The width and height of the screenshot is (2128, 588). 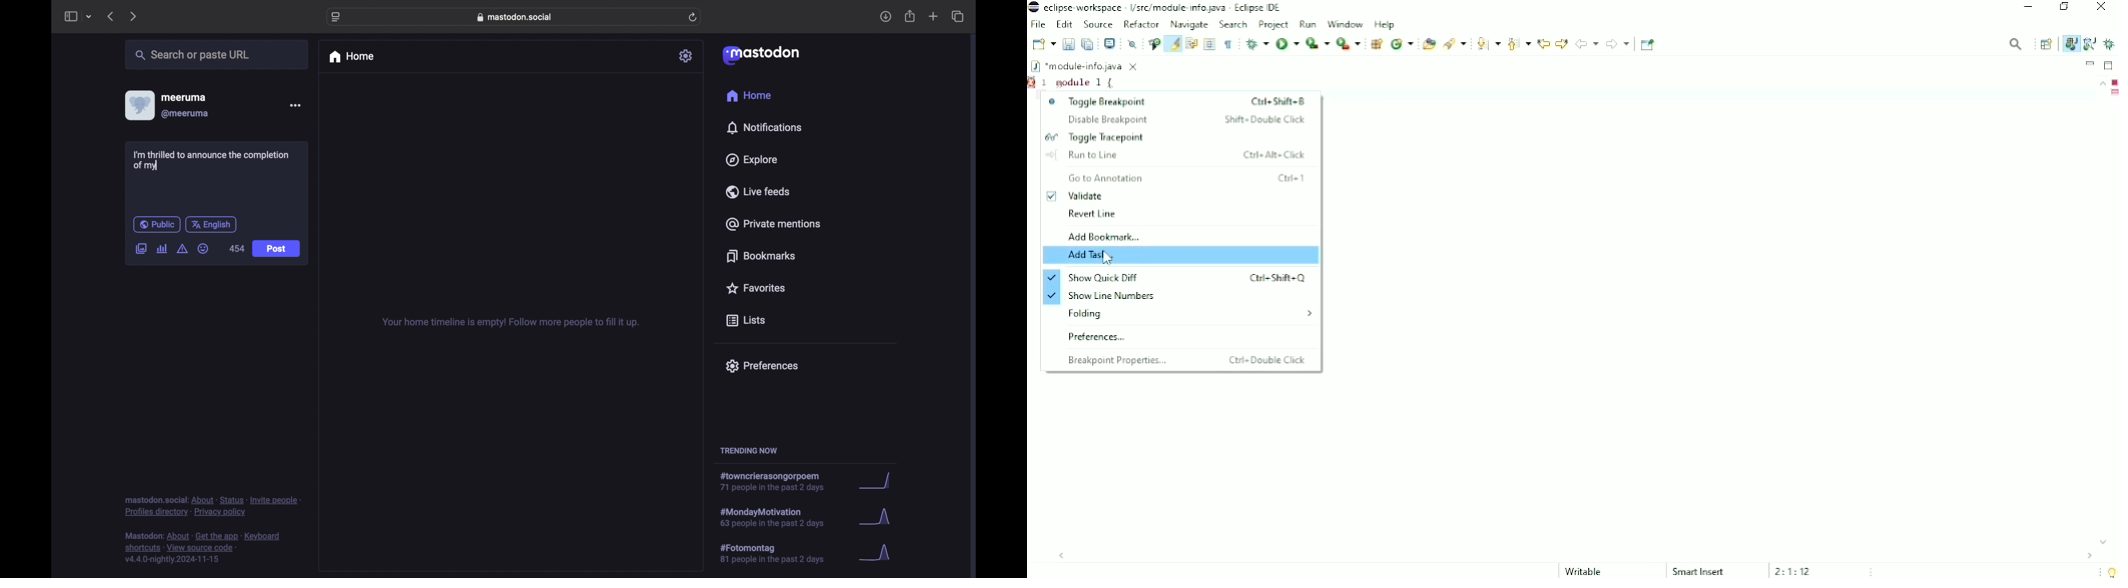 I want to click on add image, so click(x=141, y=249).